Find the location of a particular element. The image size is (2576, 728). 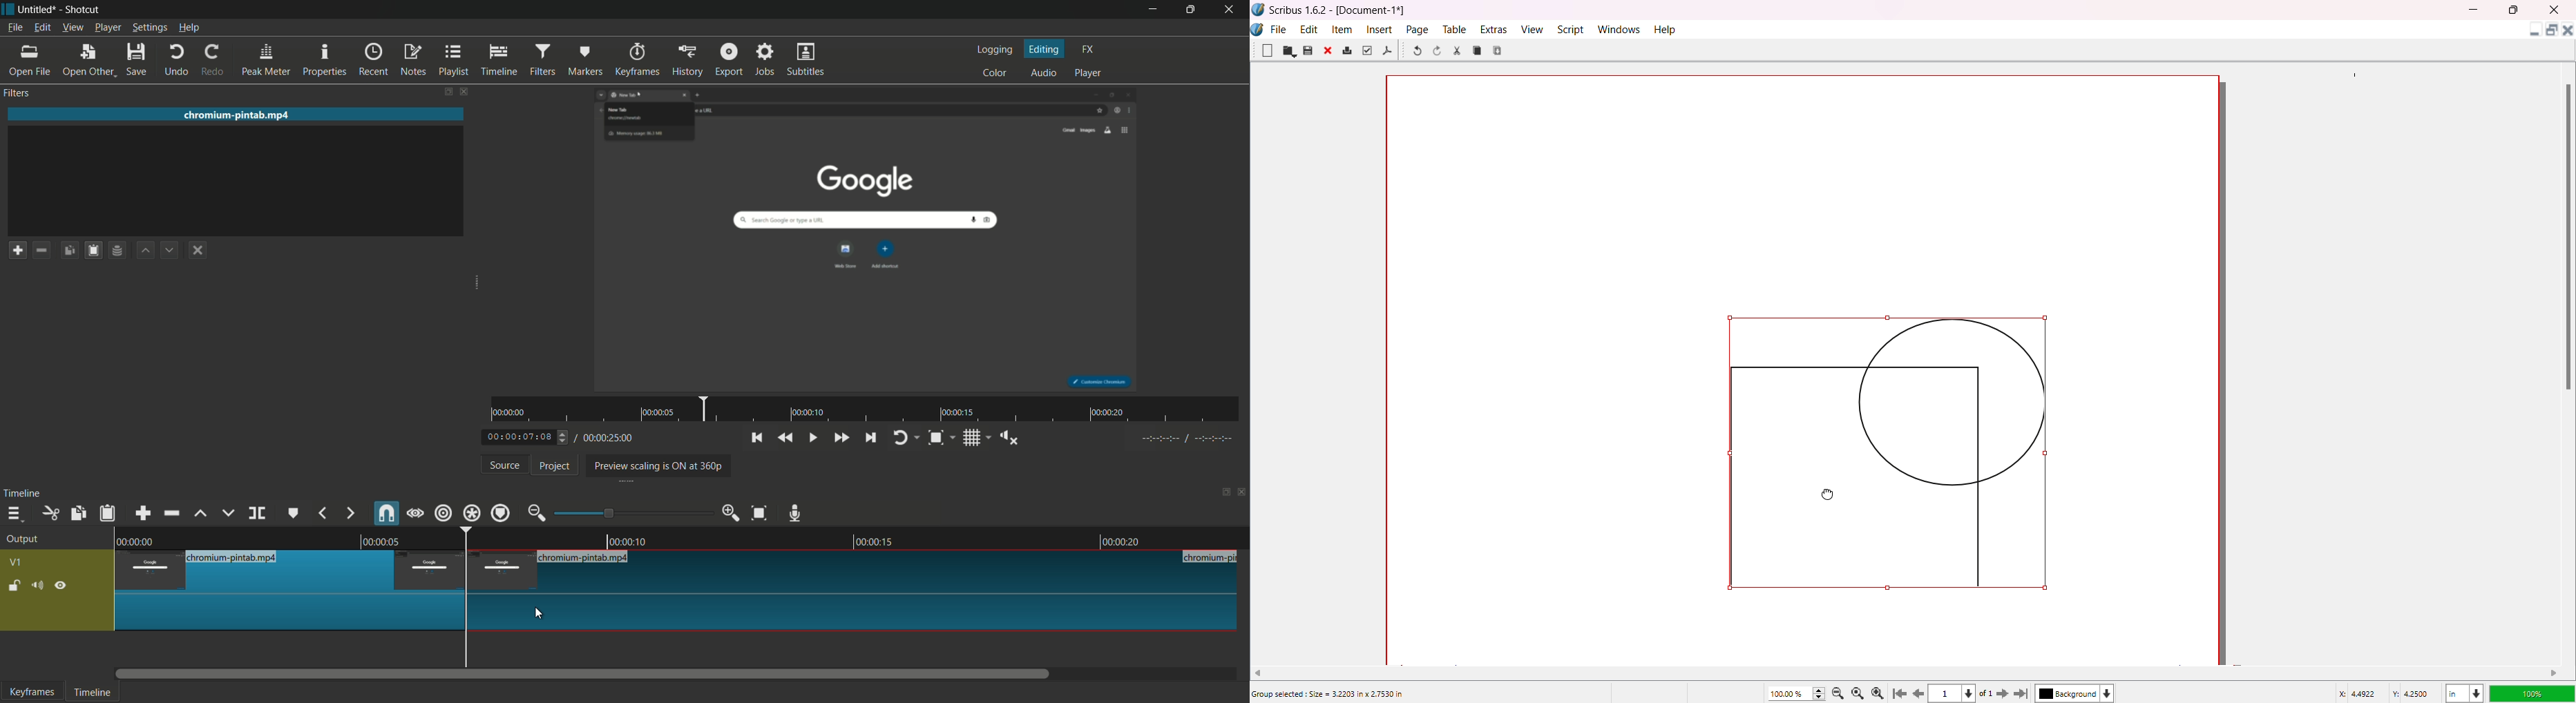

scrub while dragging is located at coordinates (416, 515).